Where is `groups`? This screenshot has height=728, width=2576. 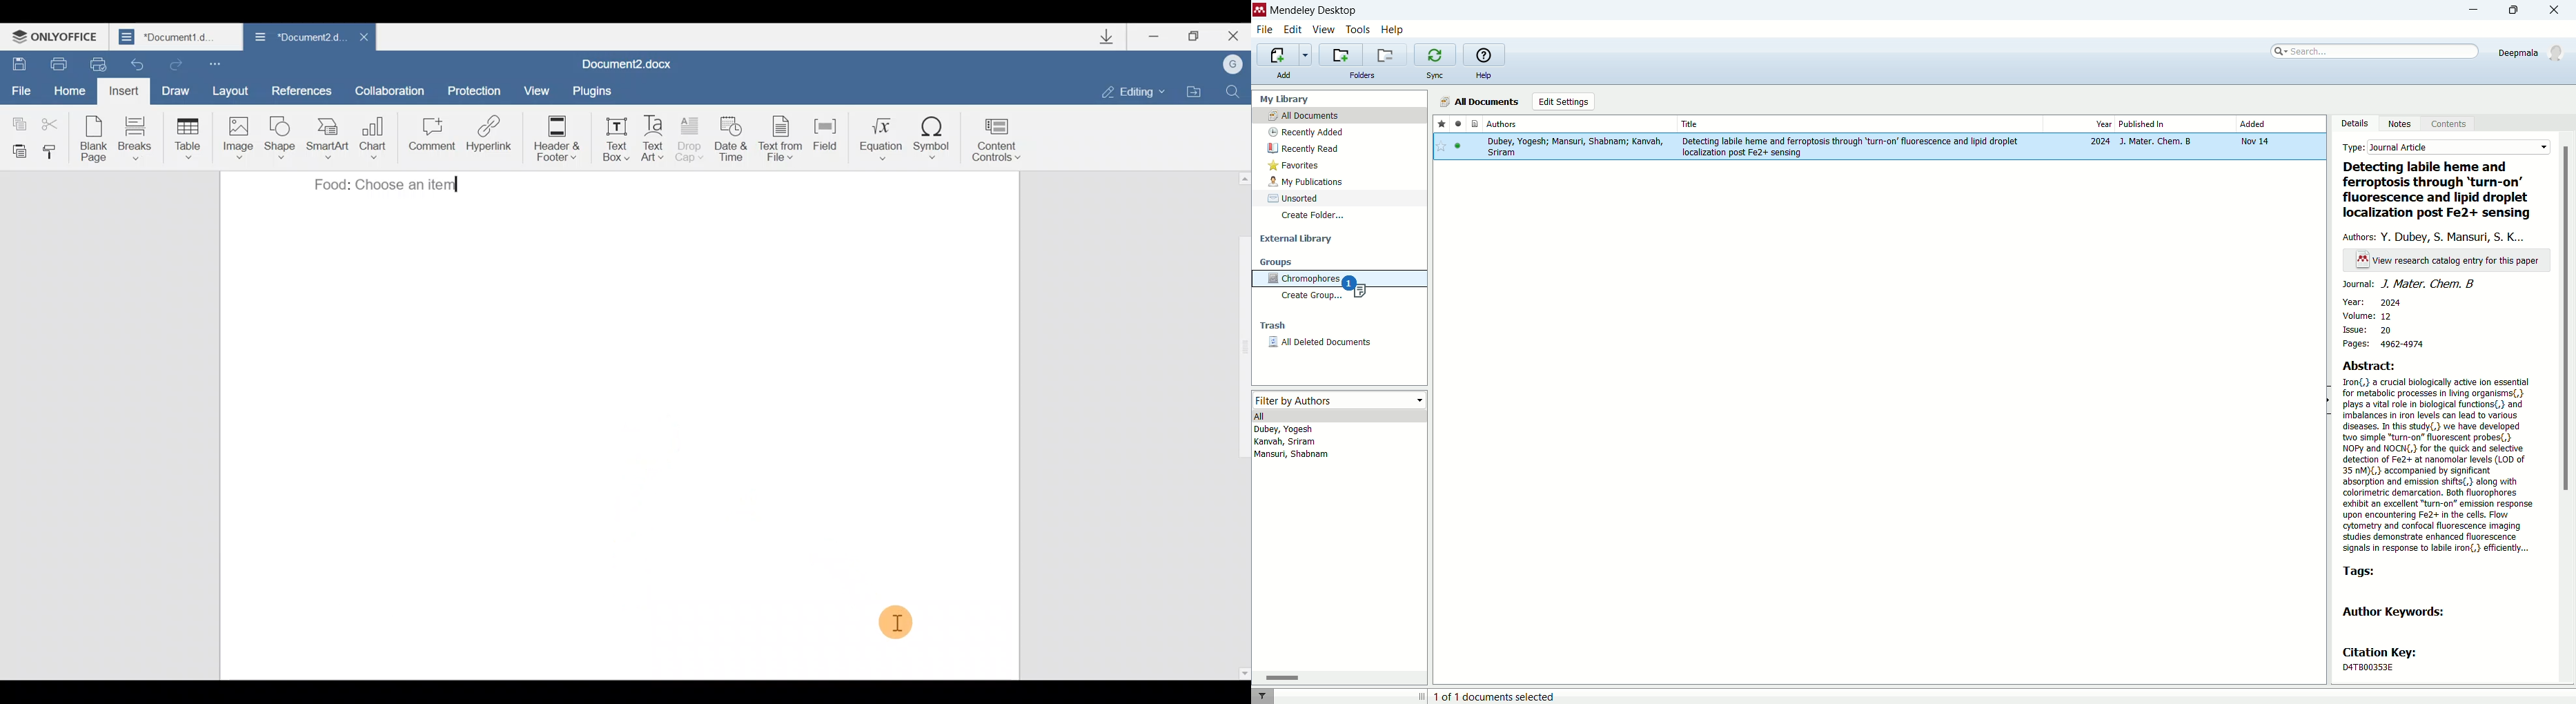 groups is located at coordinates (1277, 262).